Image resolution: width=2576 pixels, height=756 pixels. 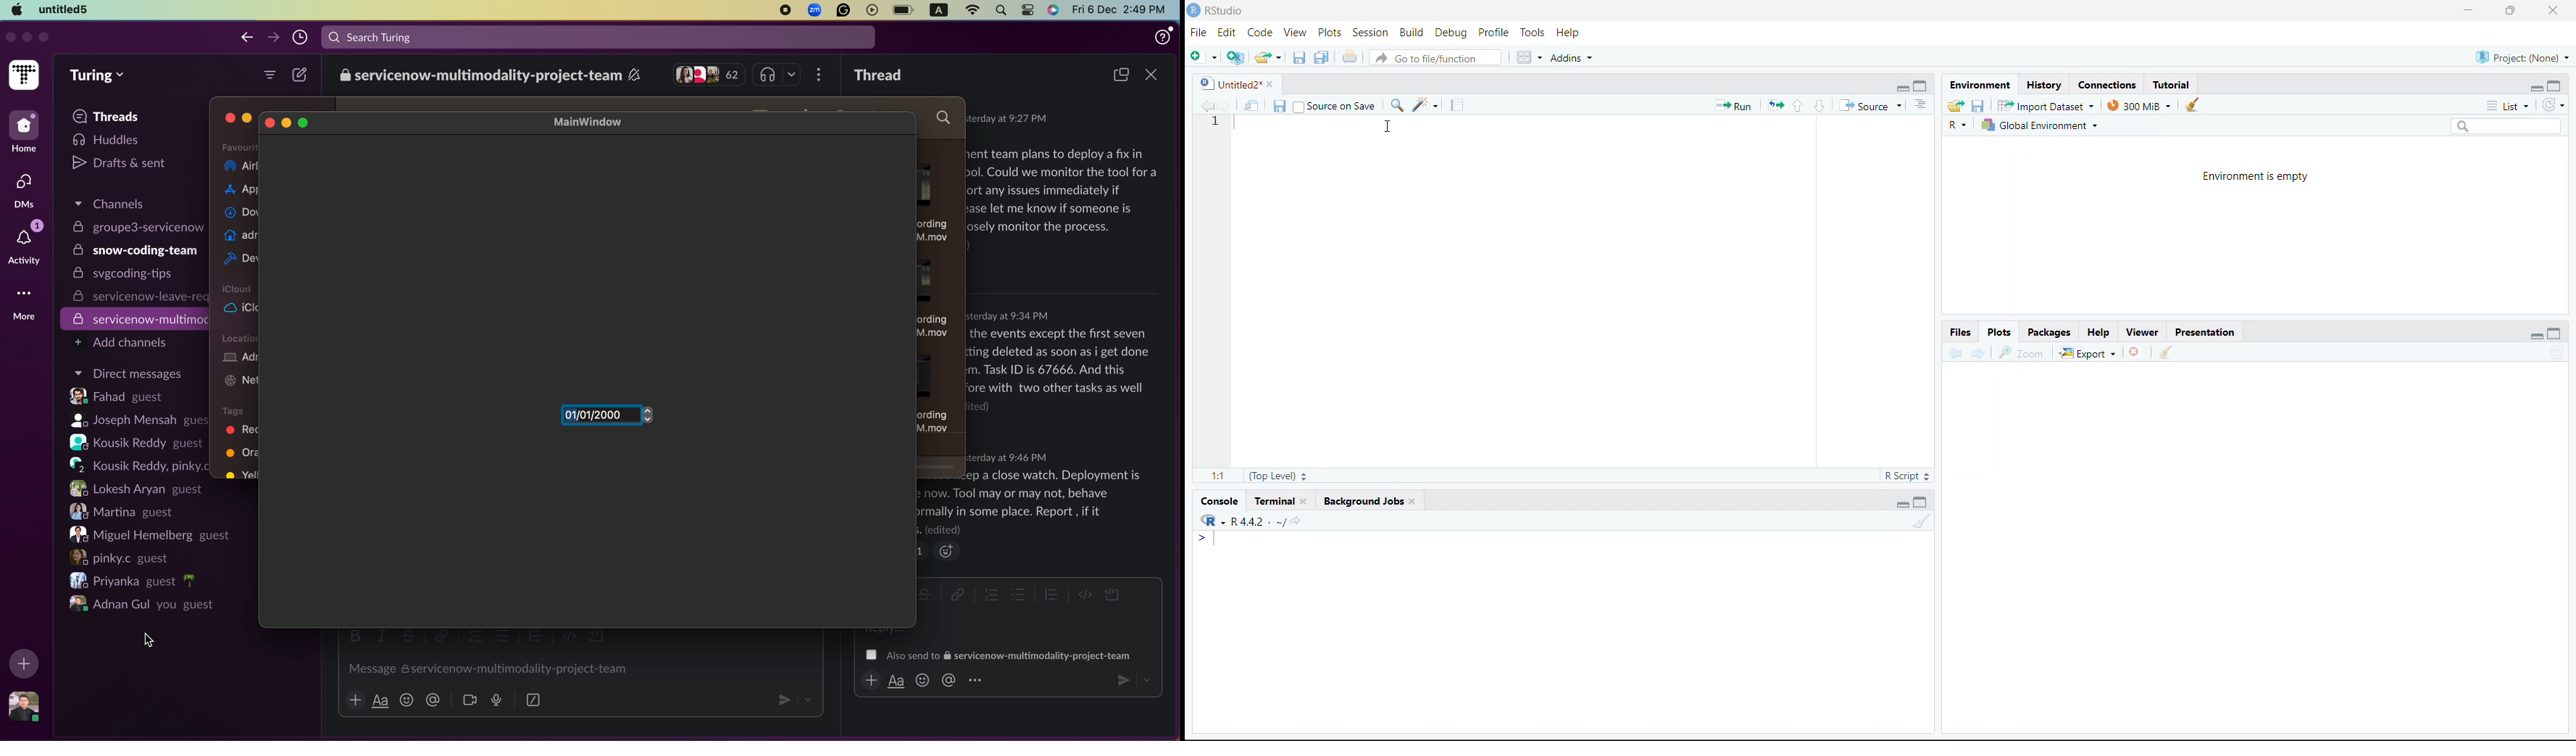 I want to click on hide console, so click(x=1922, y=87).